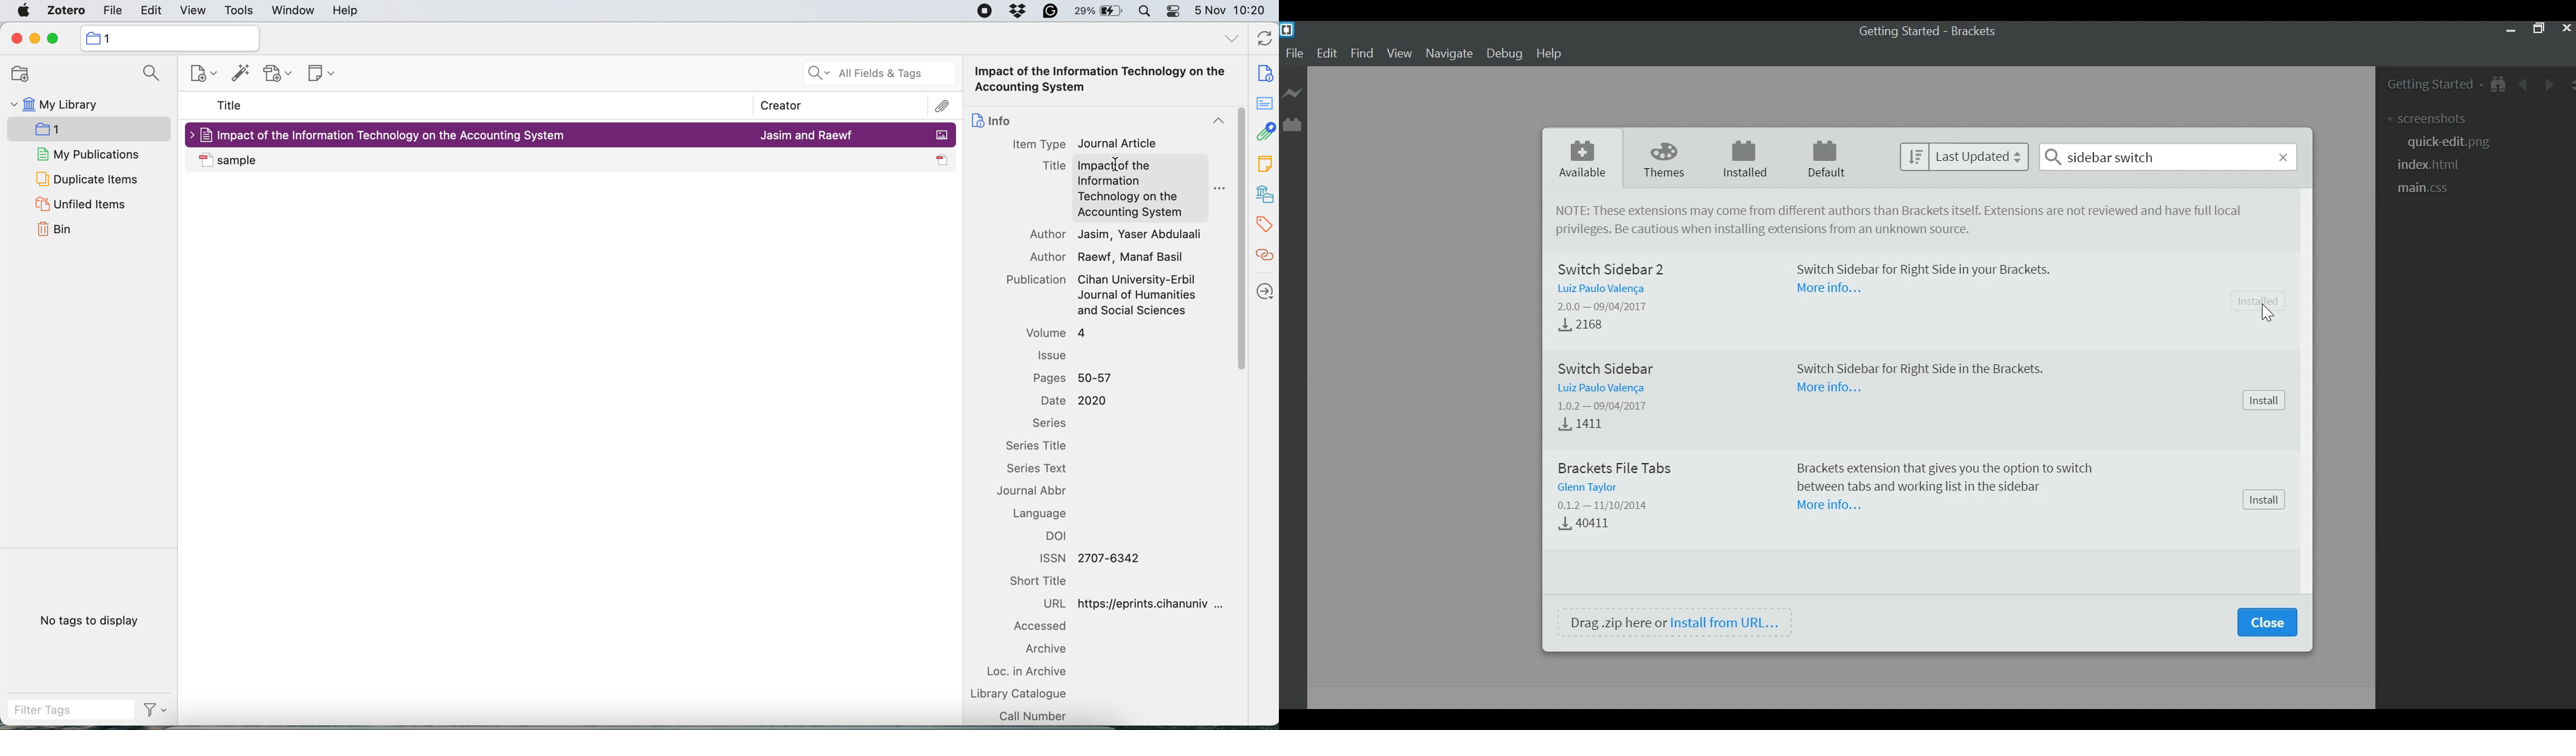 This screenshot has height=756, width=2576. What do you see at coordinates (1059, 535) in the screenshot?
I see `doi` at bounding box center [1059, 535].